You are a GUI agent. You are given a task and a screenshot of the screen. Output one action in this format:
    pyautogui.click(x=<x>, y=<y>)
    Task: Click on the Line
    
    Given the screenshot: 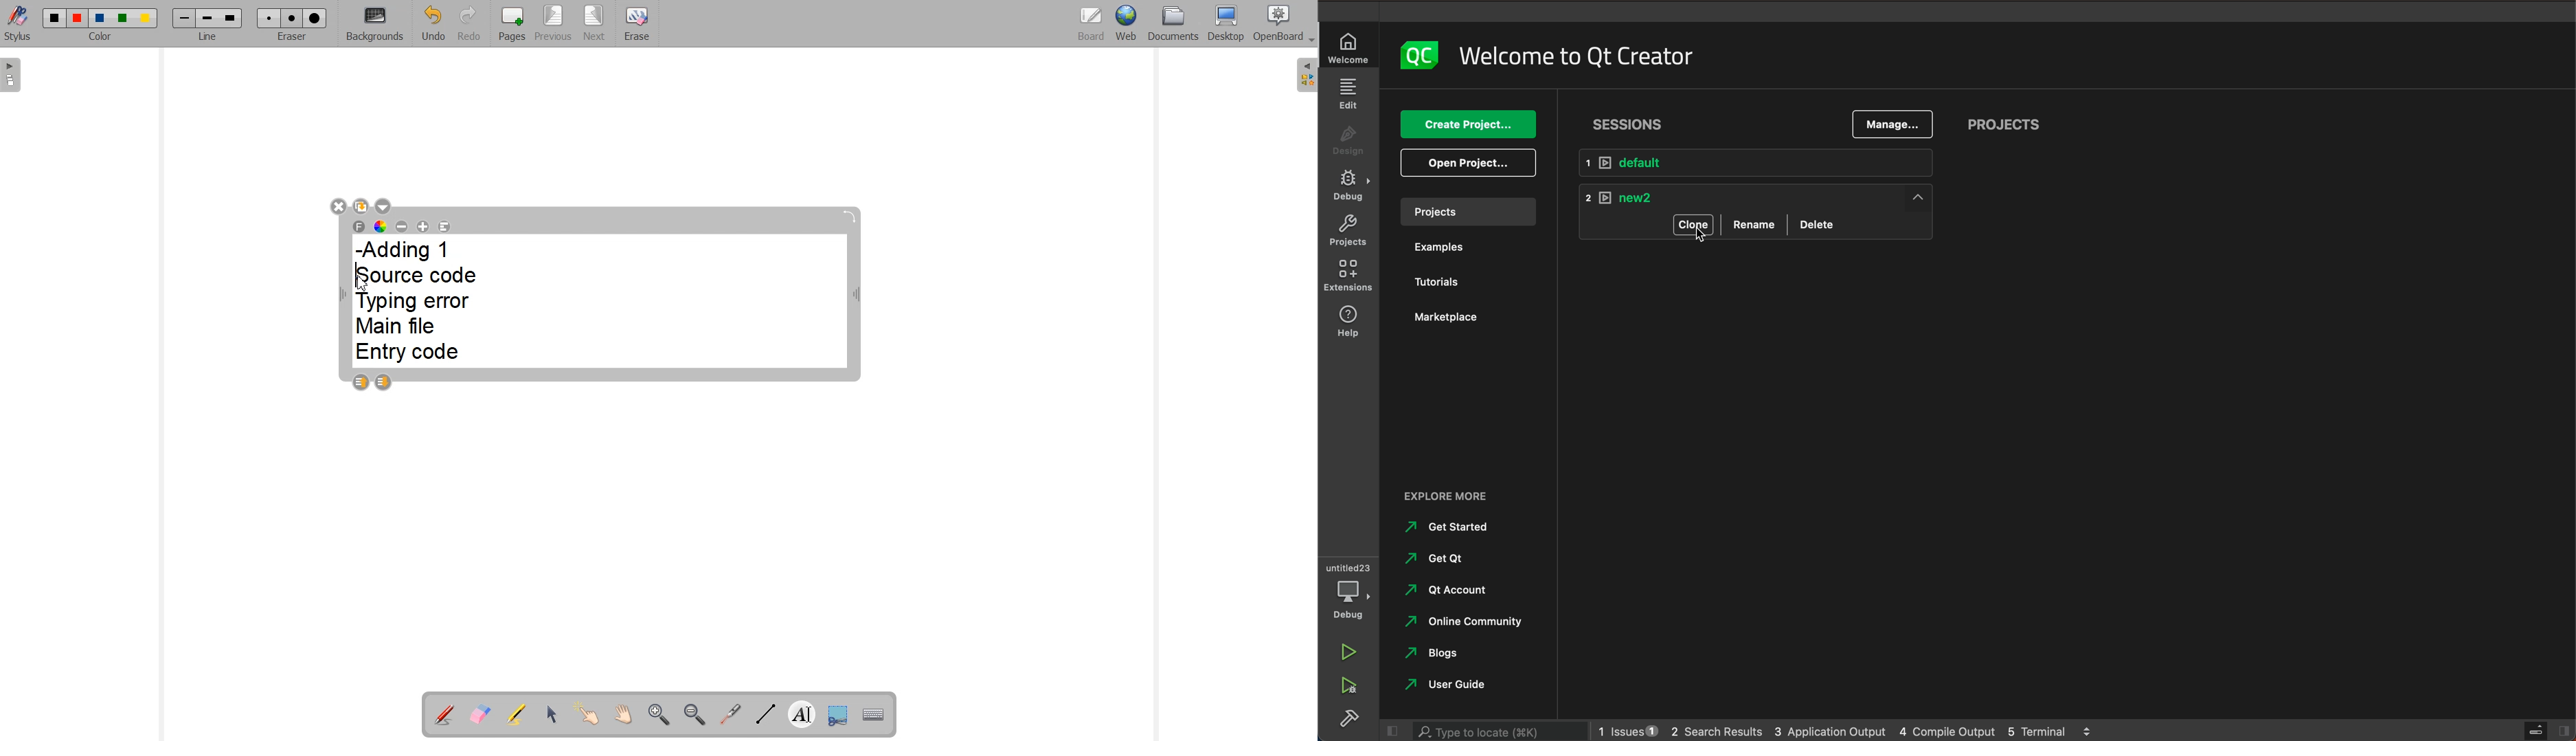 What is the action you would take?
    pyautogui.click(x=208, y=37)
    